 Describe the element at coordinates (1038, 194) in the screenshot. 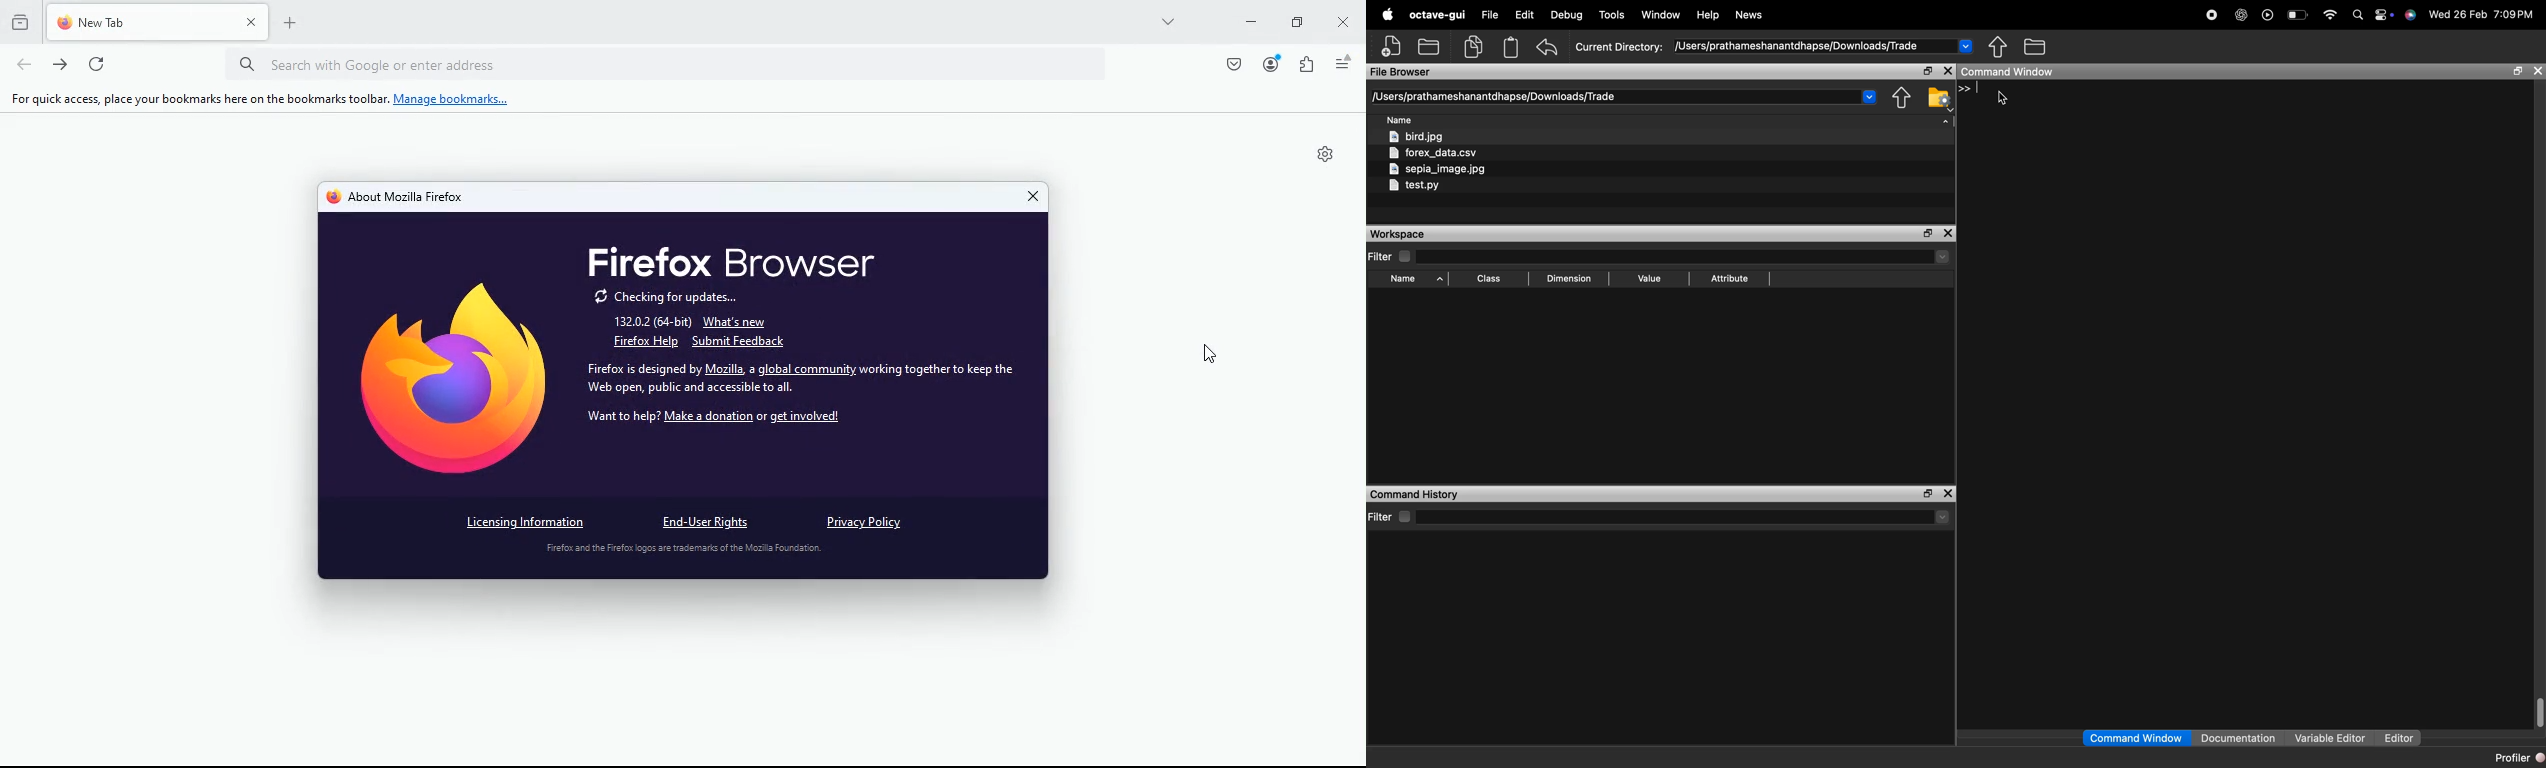

I see `close` at that location.